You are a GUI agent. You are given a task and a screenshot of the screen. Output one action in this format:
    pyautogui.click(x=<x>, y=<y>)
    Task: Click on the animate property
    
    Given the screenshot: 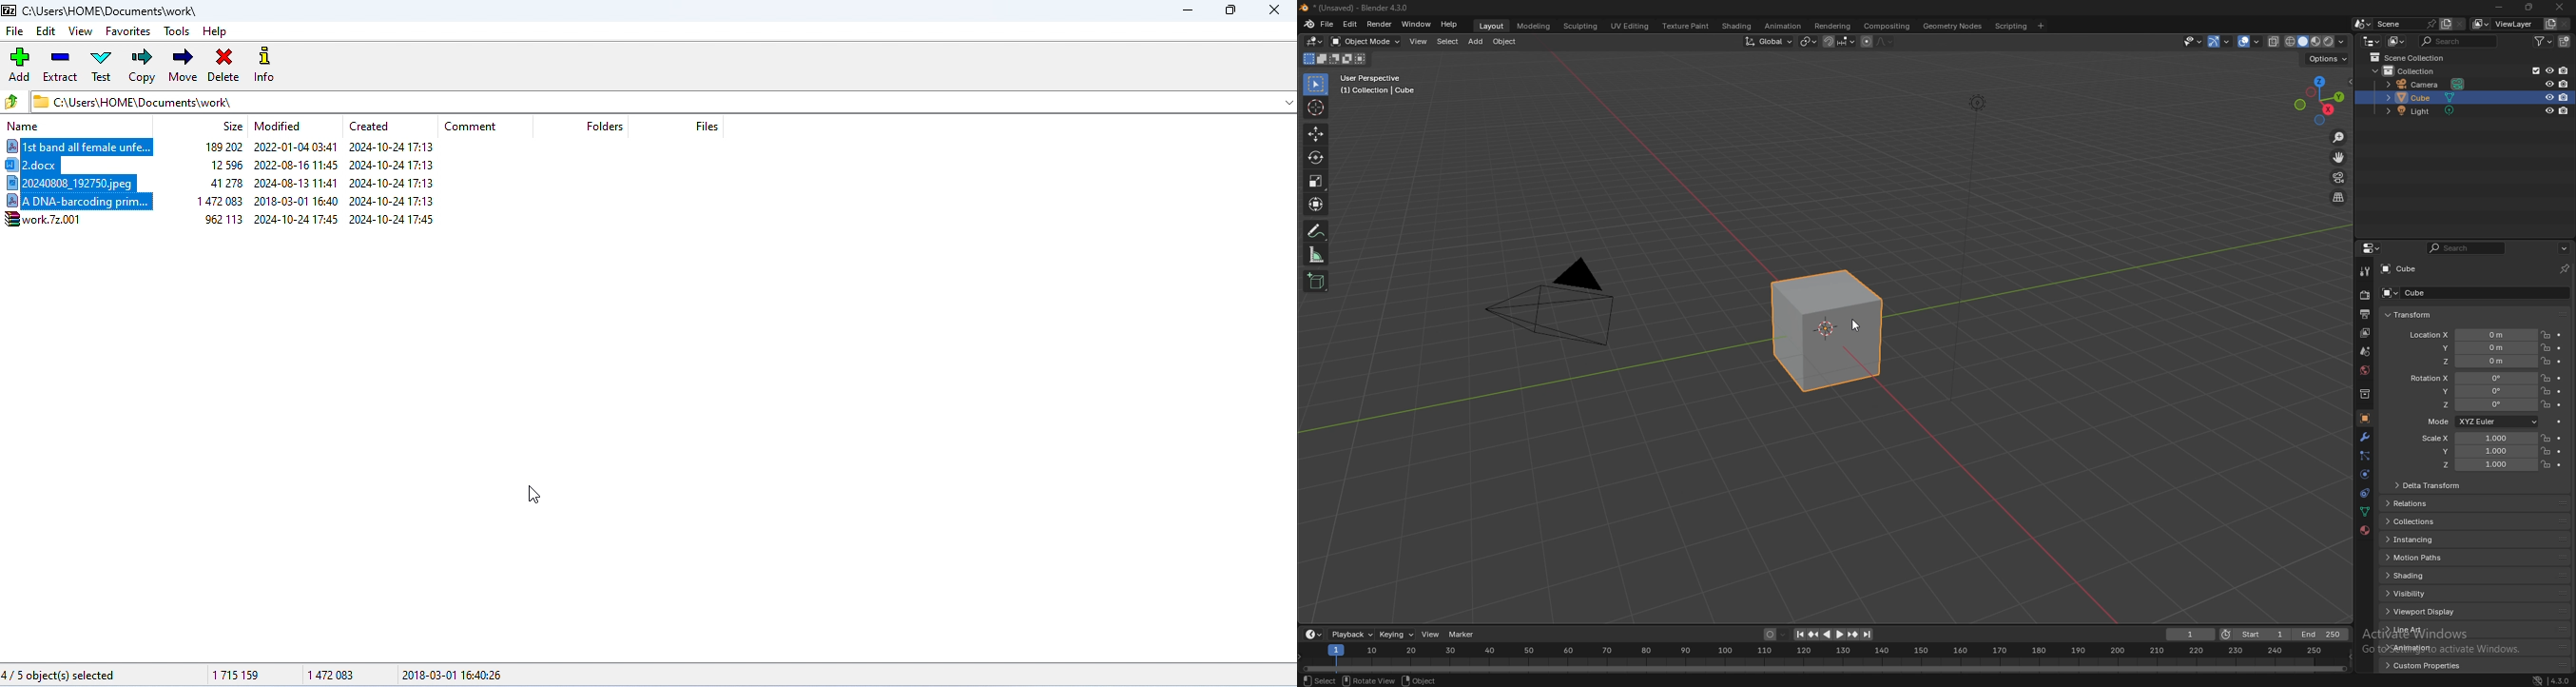 What is the action you would take?
    pyautogui.click(x=2560, y=362)
    